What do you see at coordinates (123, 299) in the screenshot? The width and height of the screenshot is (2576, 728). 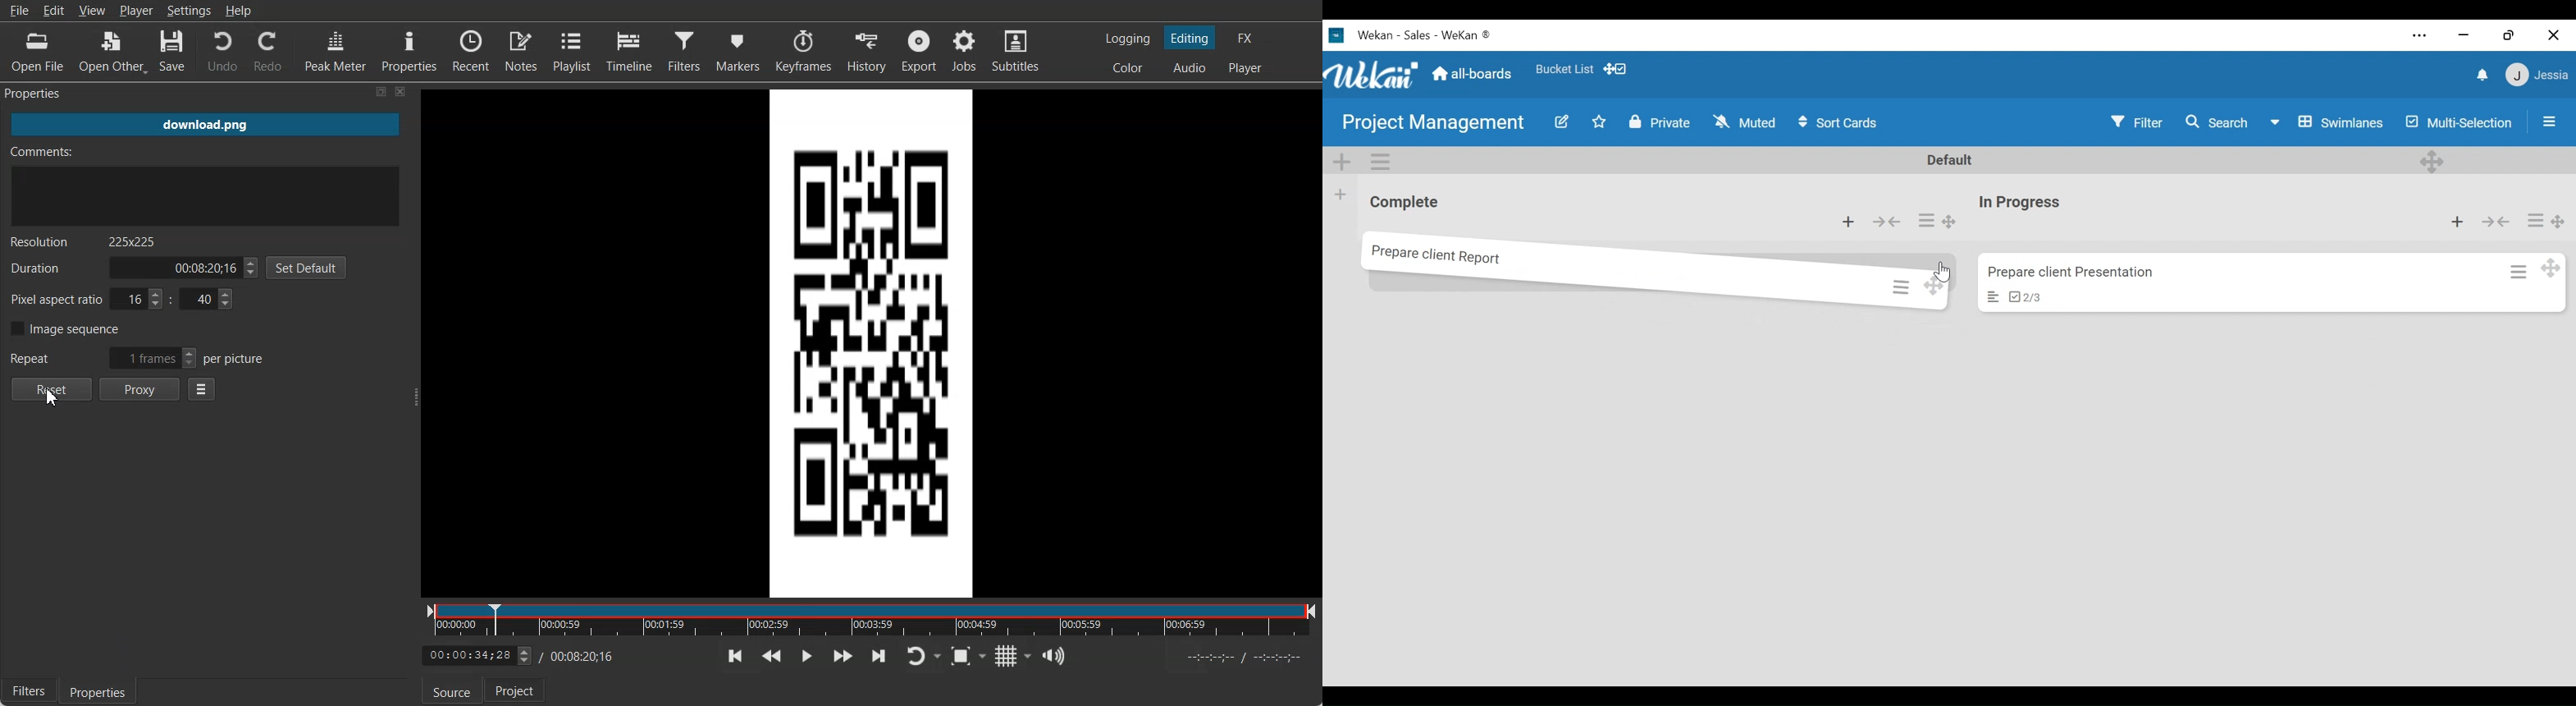 I see `Pixel aspect ratio for x & Y Co-ordinate` at bounding box center [123, 299].